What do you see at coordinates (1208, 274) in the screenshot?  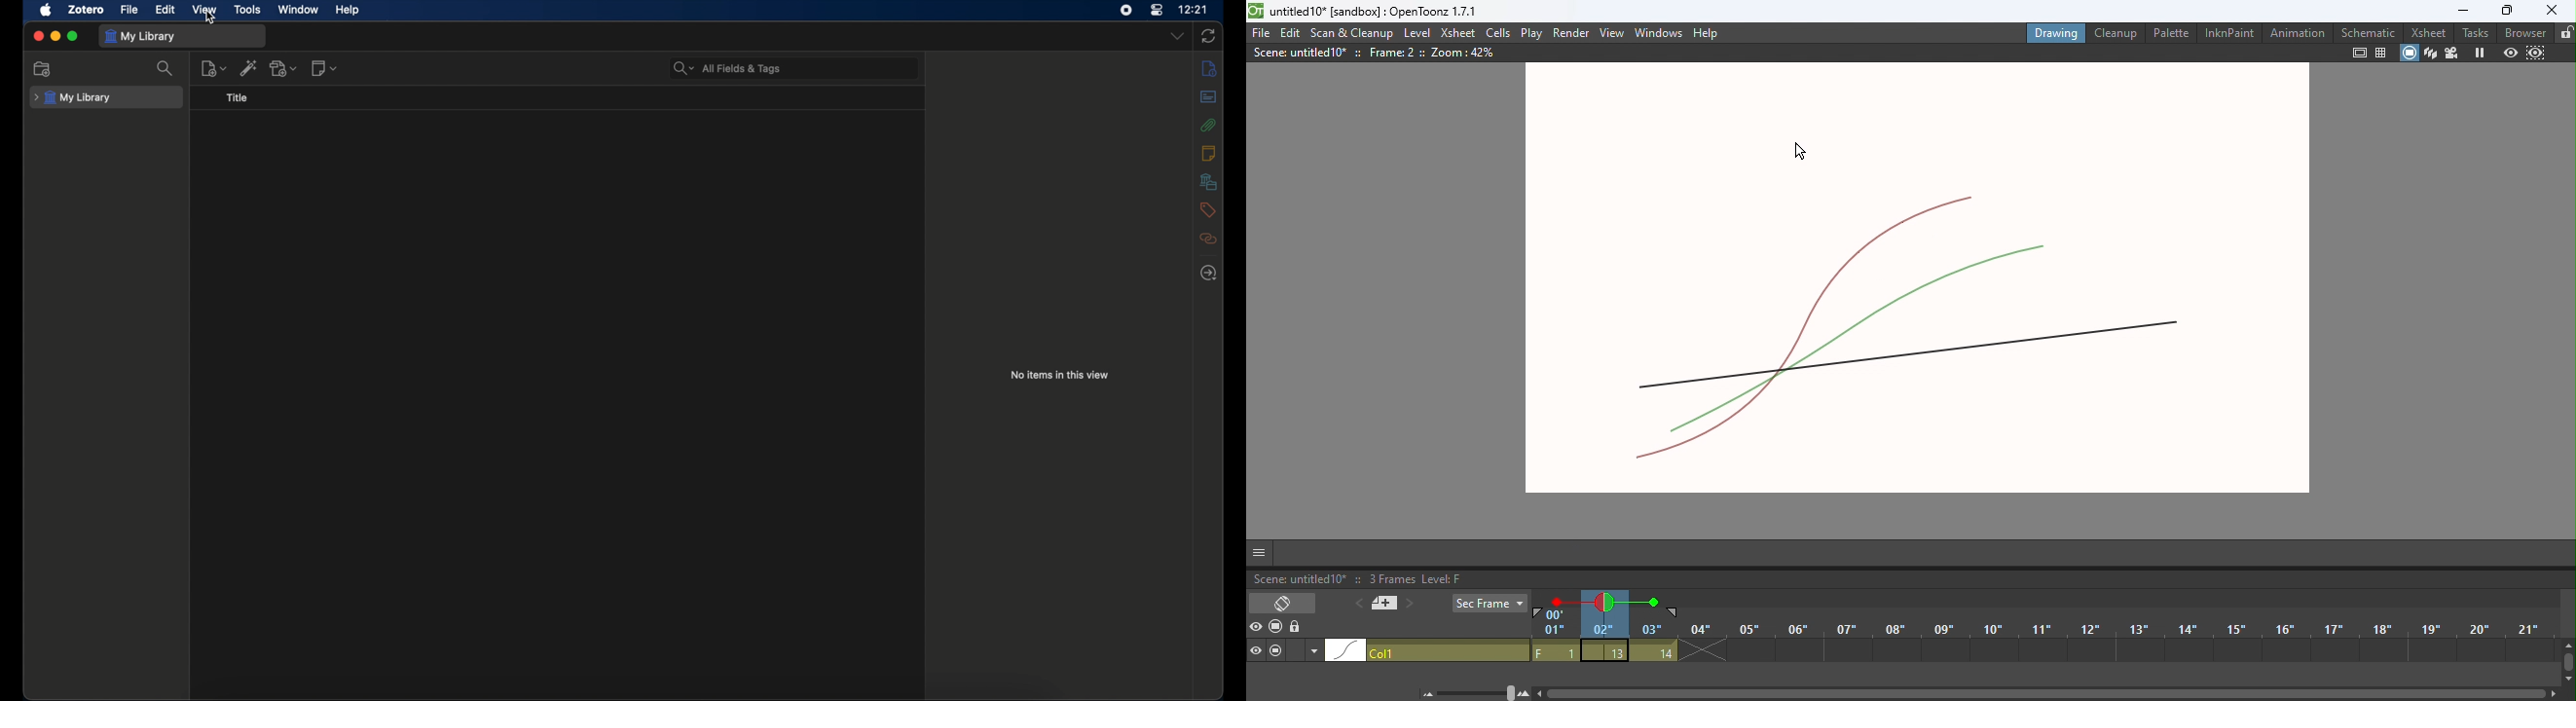 I see `locate` at bounding box center [1208, 274].